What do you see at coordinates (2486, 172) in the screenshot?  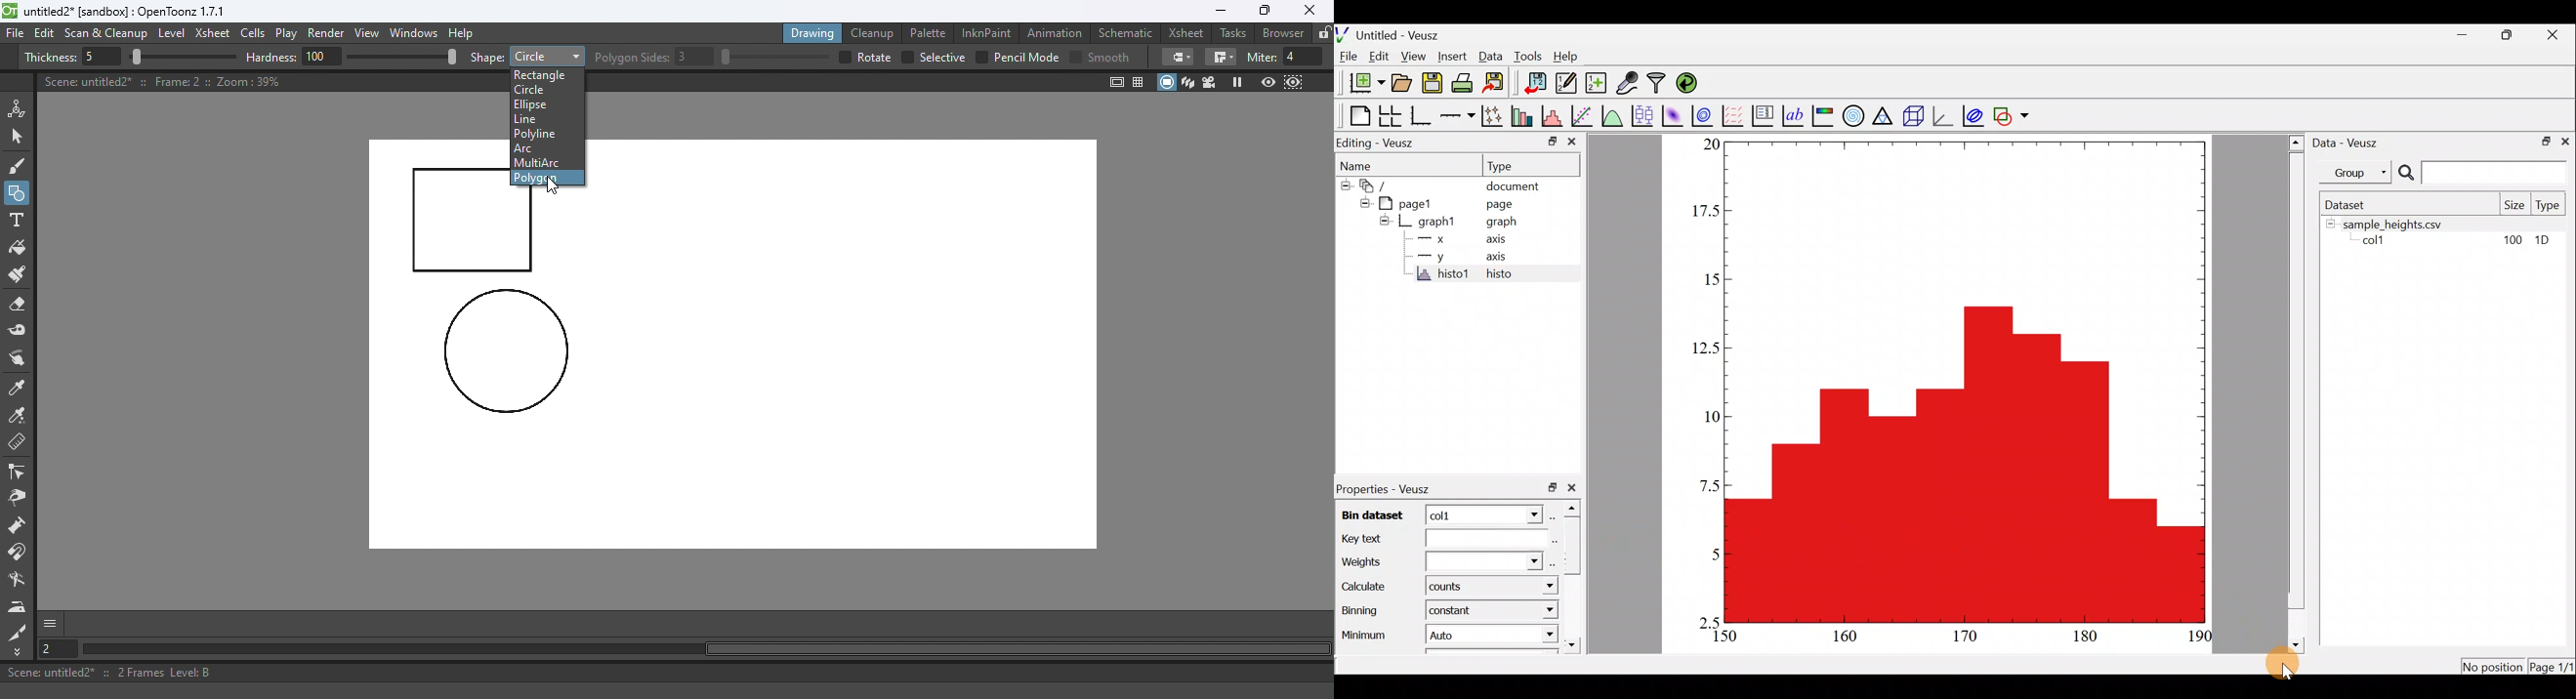 I see `search bar` at bounding box center [2486, 172].